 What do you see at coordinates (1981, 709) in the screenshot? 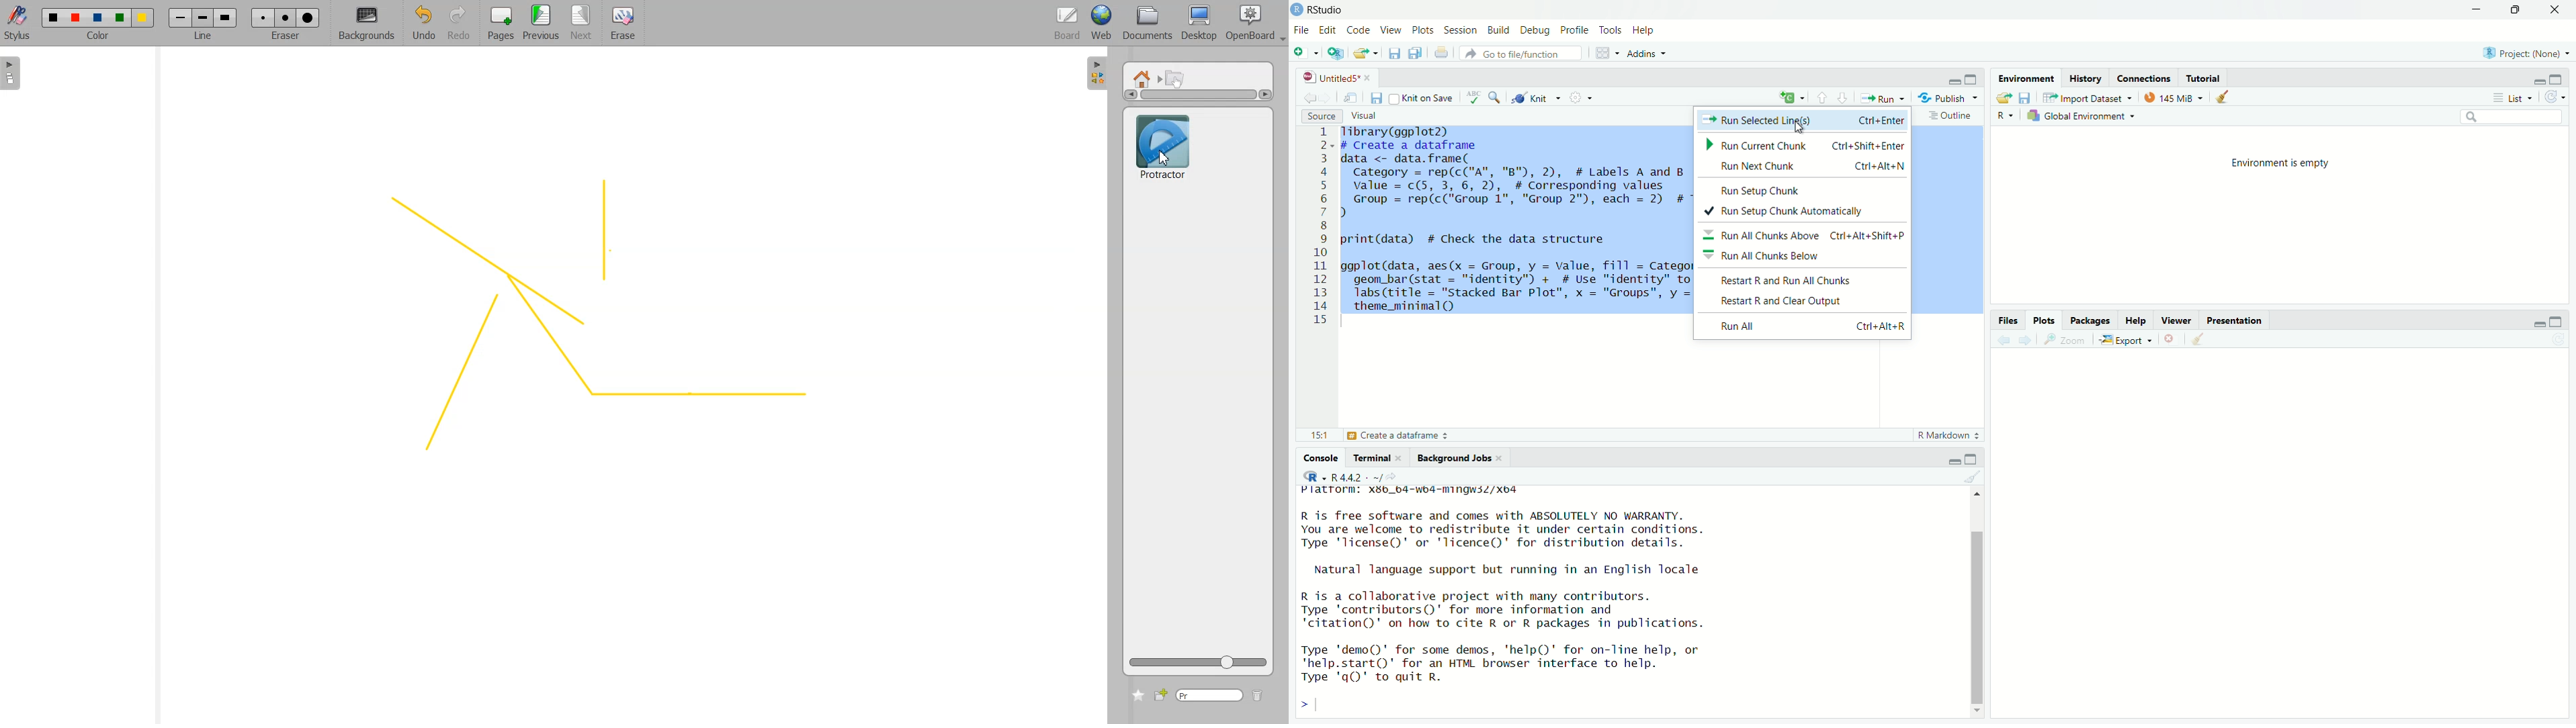
I see `Down` at bounding box center [1981, 709].